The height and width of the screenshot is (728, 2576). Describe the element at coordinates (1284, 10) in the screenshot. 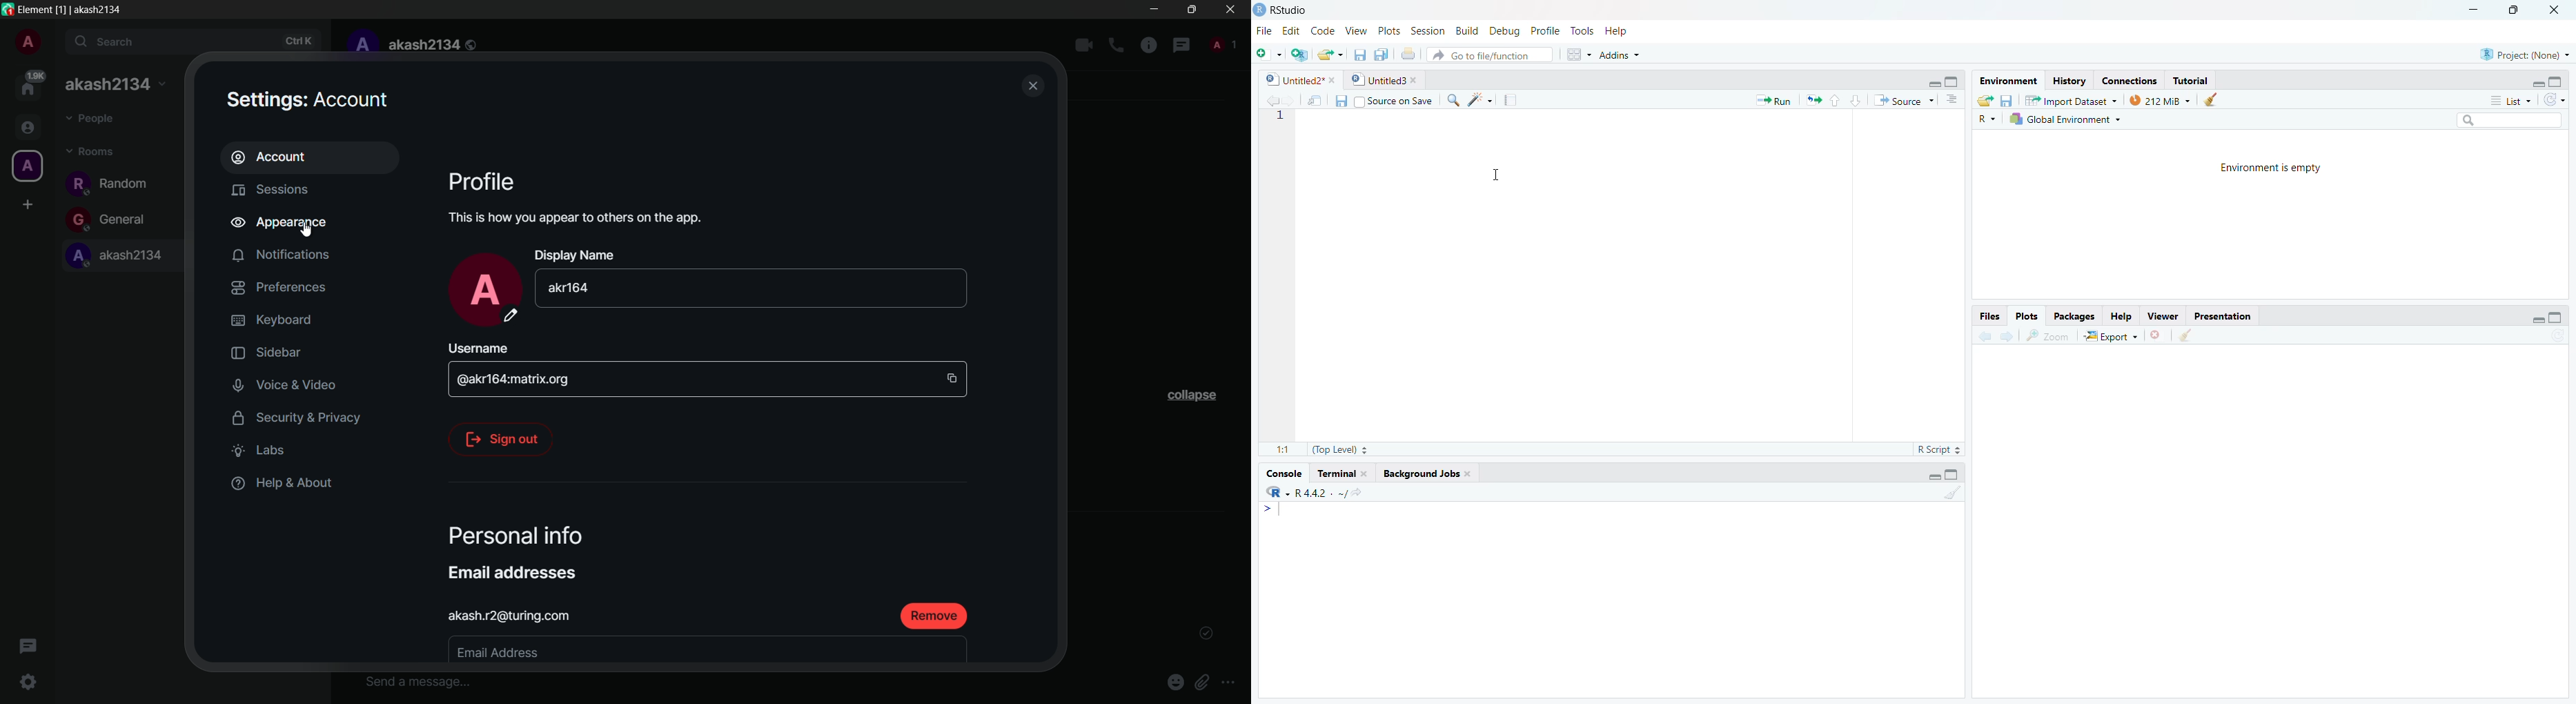

I see `RS audio` at that location.